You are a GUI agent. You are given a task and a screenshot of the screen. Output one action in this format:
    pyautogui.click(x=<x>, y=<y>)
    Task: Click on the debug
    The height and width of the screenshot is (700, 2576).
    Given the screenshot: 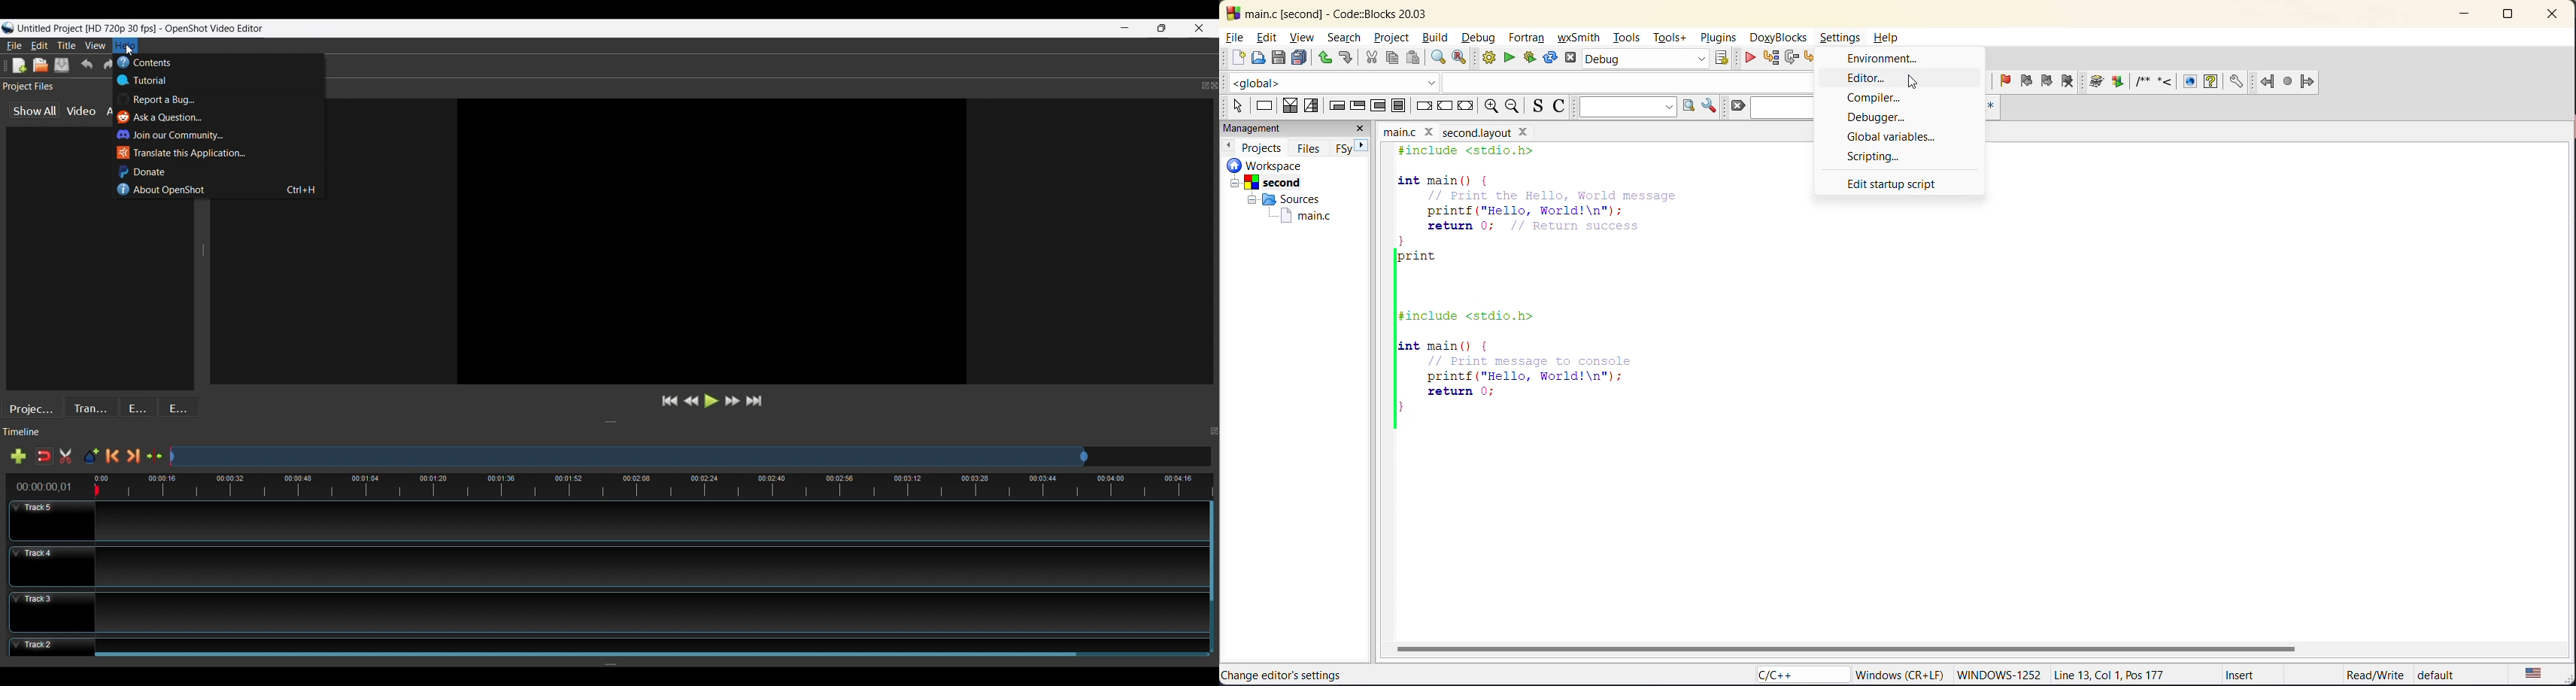 What is the action you would take?
    pyautogui.click(x=1746, y=57)
    